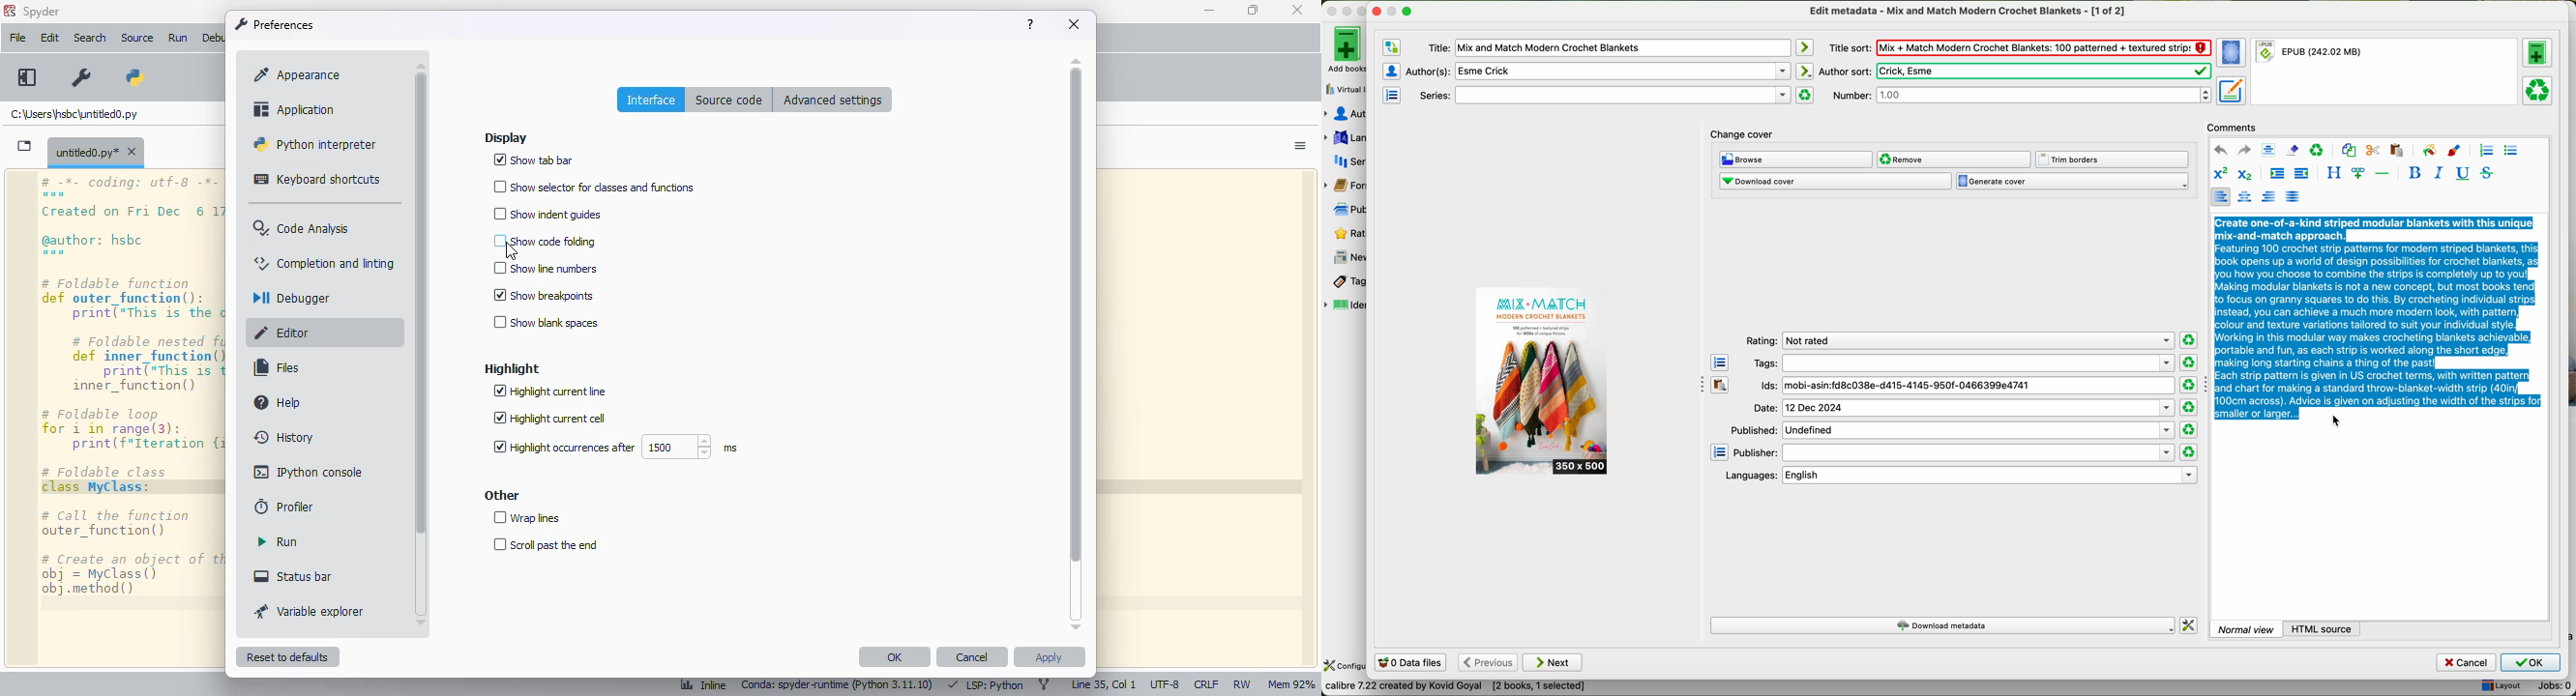 This screenshot has height=700, width=2576. Describe the element at coordinates (511, 368) in the screenshot. I see `highlight` at that location.